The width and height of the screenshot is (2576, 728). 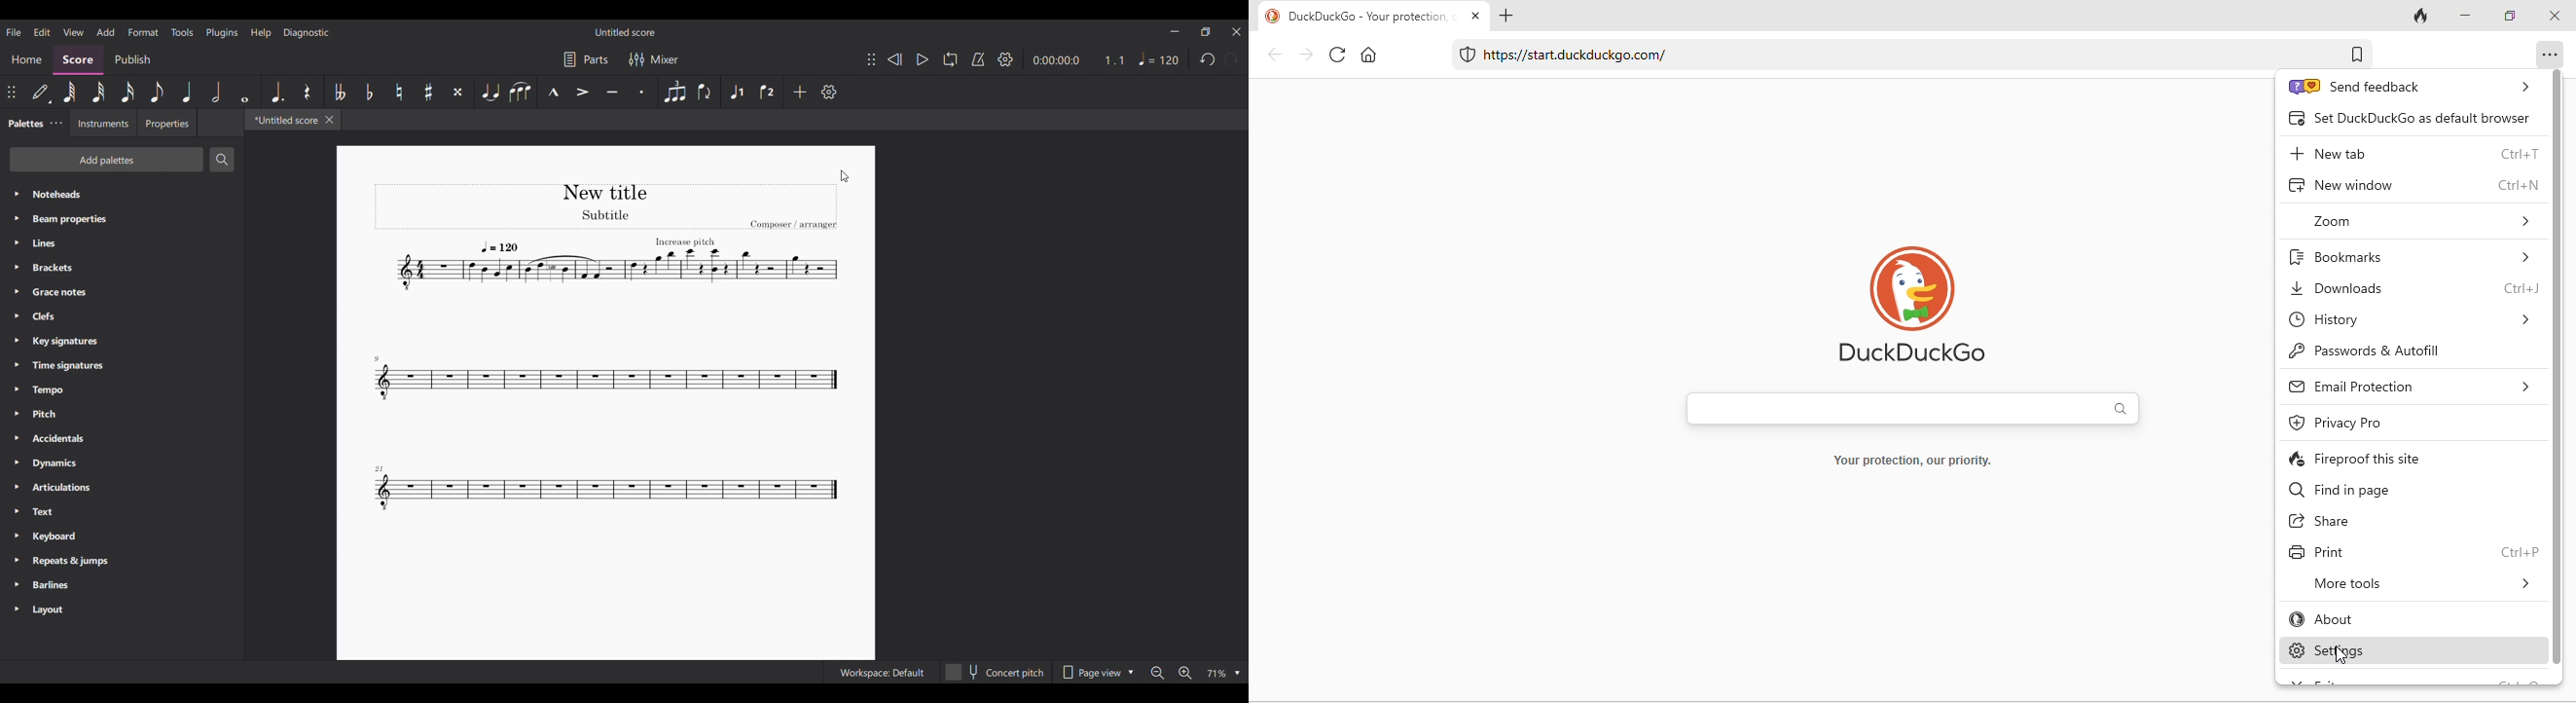 What do you see at coordinates (1185, 672) in the screenshot?
I see `Zoom in` at bounding box center [1185, 672].